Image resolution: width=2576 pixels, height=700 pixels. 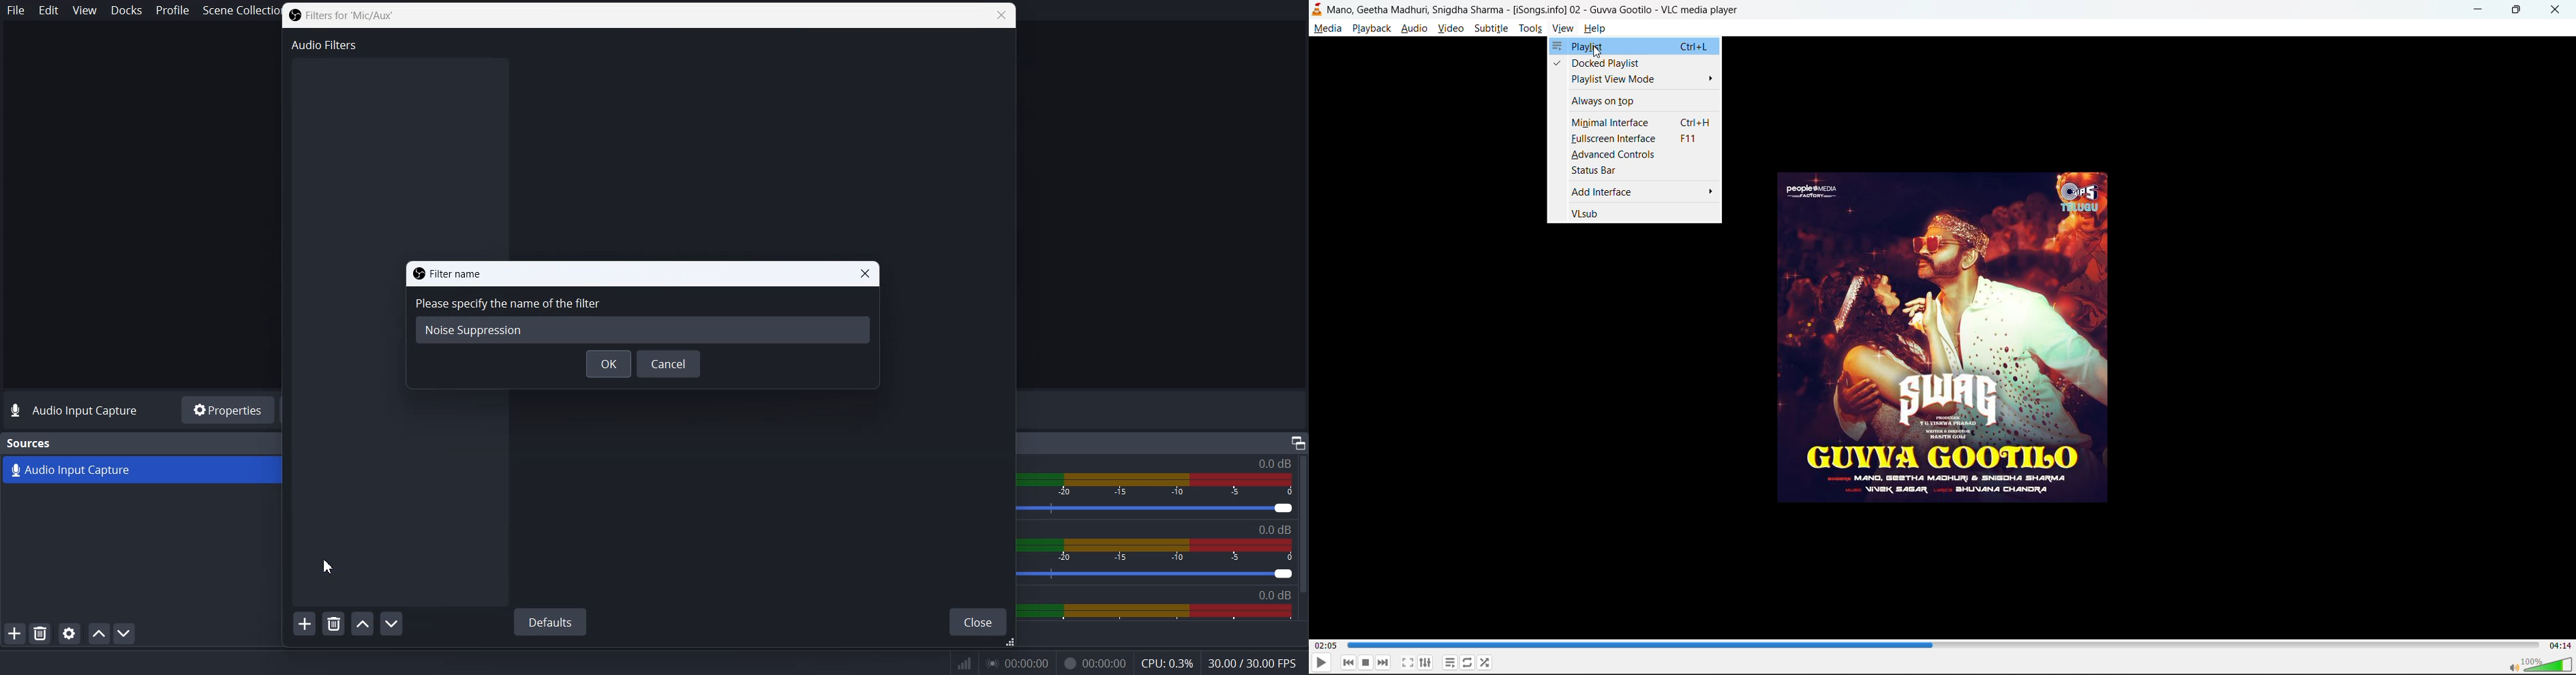 What do you see at coordinates (68, 633) in the screenshot?
I see `Open source properties` at bounding box center [68, 633].